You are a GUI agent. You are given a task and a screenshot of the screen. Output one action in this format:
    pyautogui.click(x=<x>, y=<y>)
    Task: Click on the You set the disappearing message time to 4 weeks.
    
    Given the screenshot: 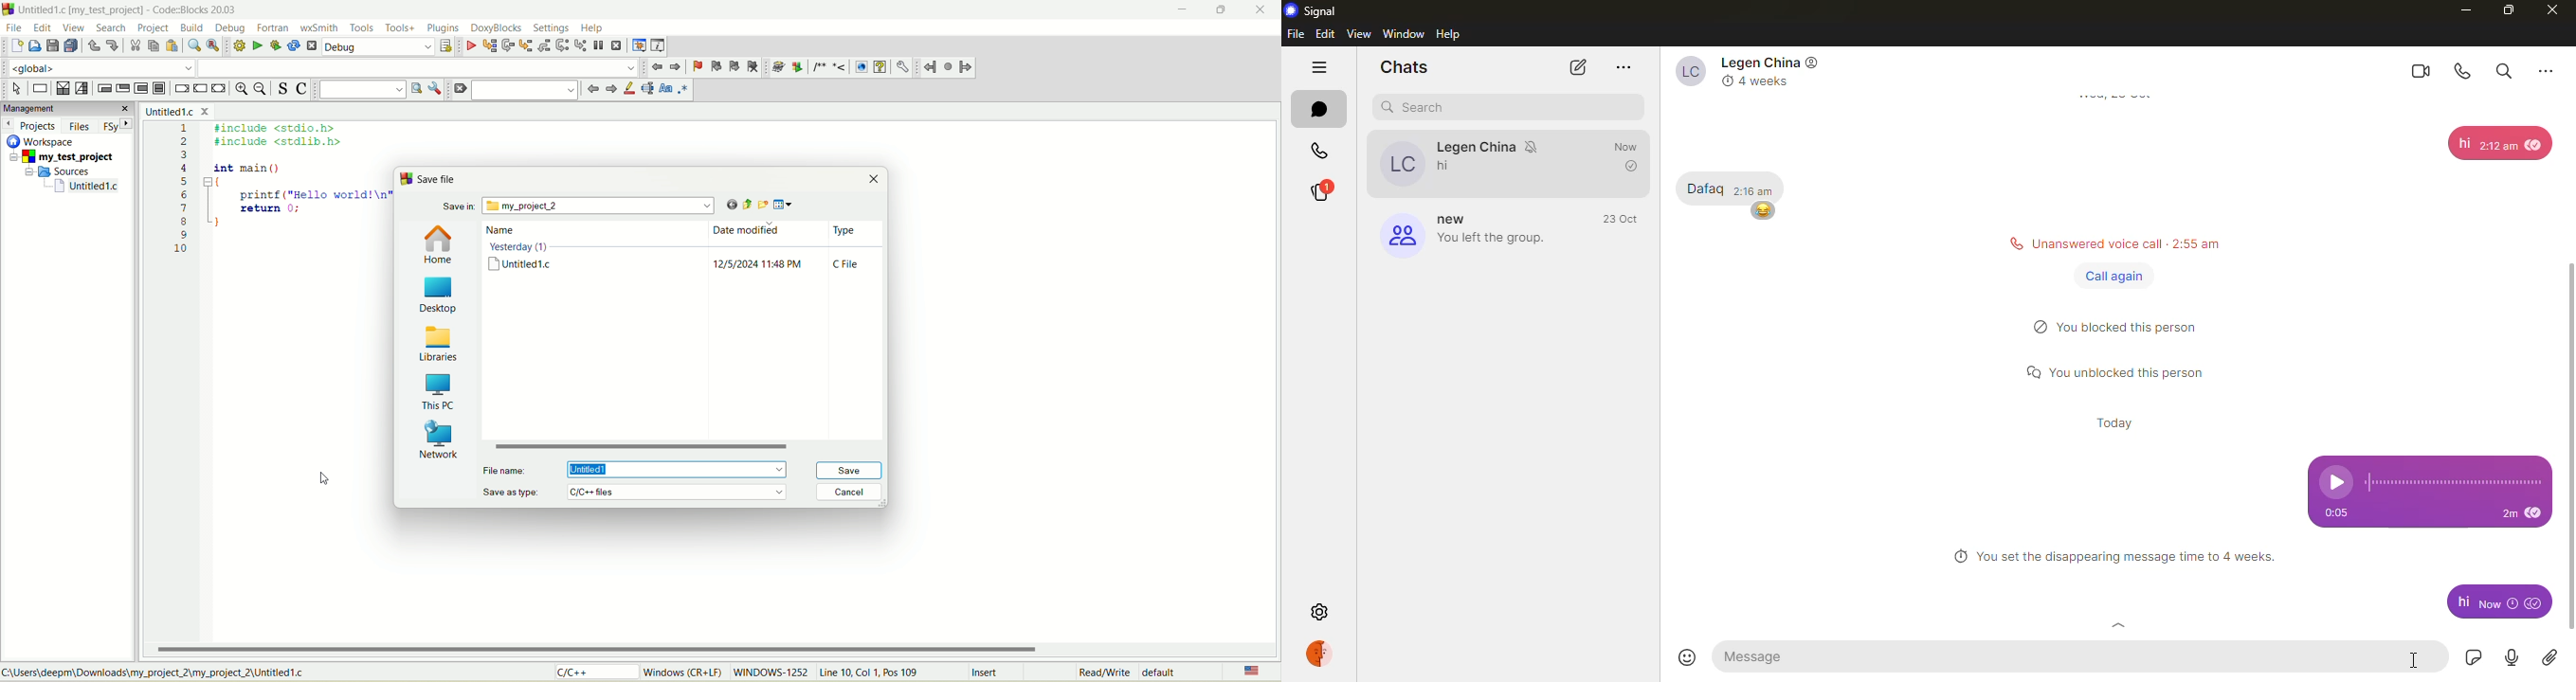 What is the action you would take?
    pyautogui.click(x=2113, y=558)
    